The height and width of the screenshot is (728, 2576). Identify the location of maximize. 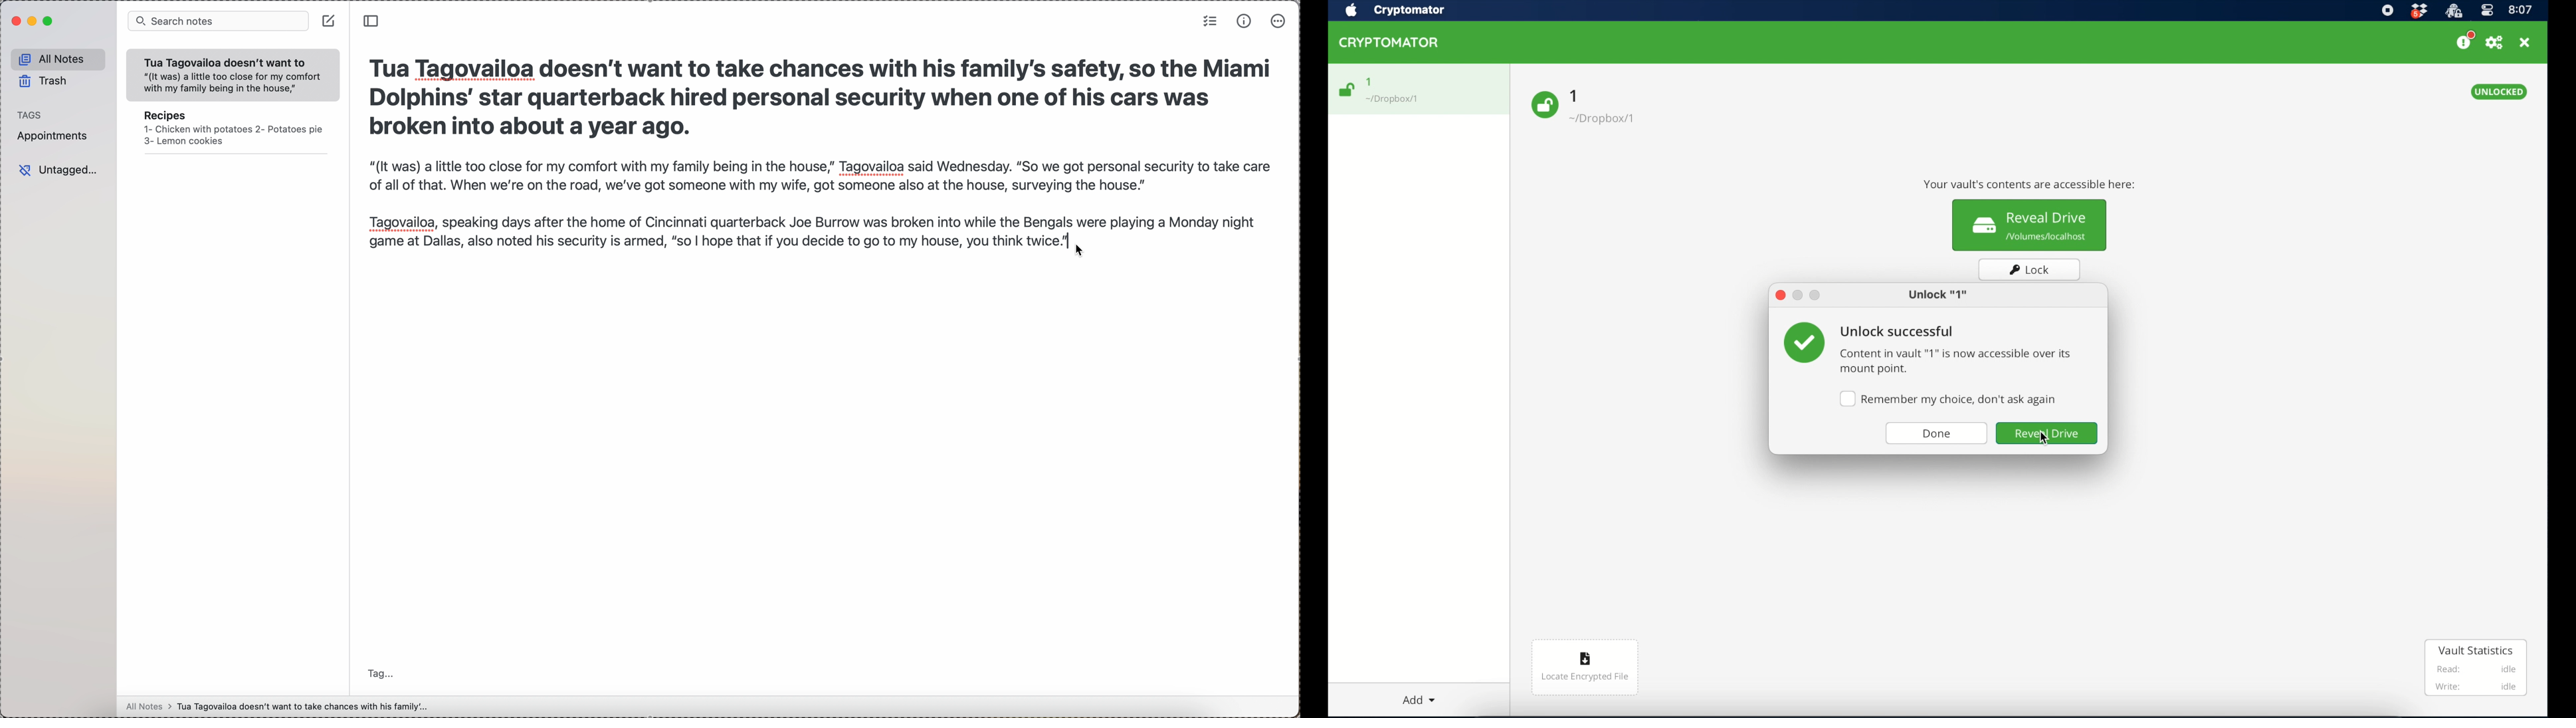
(49, 22).